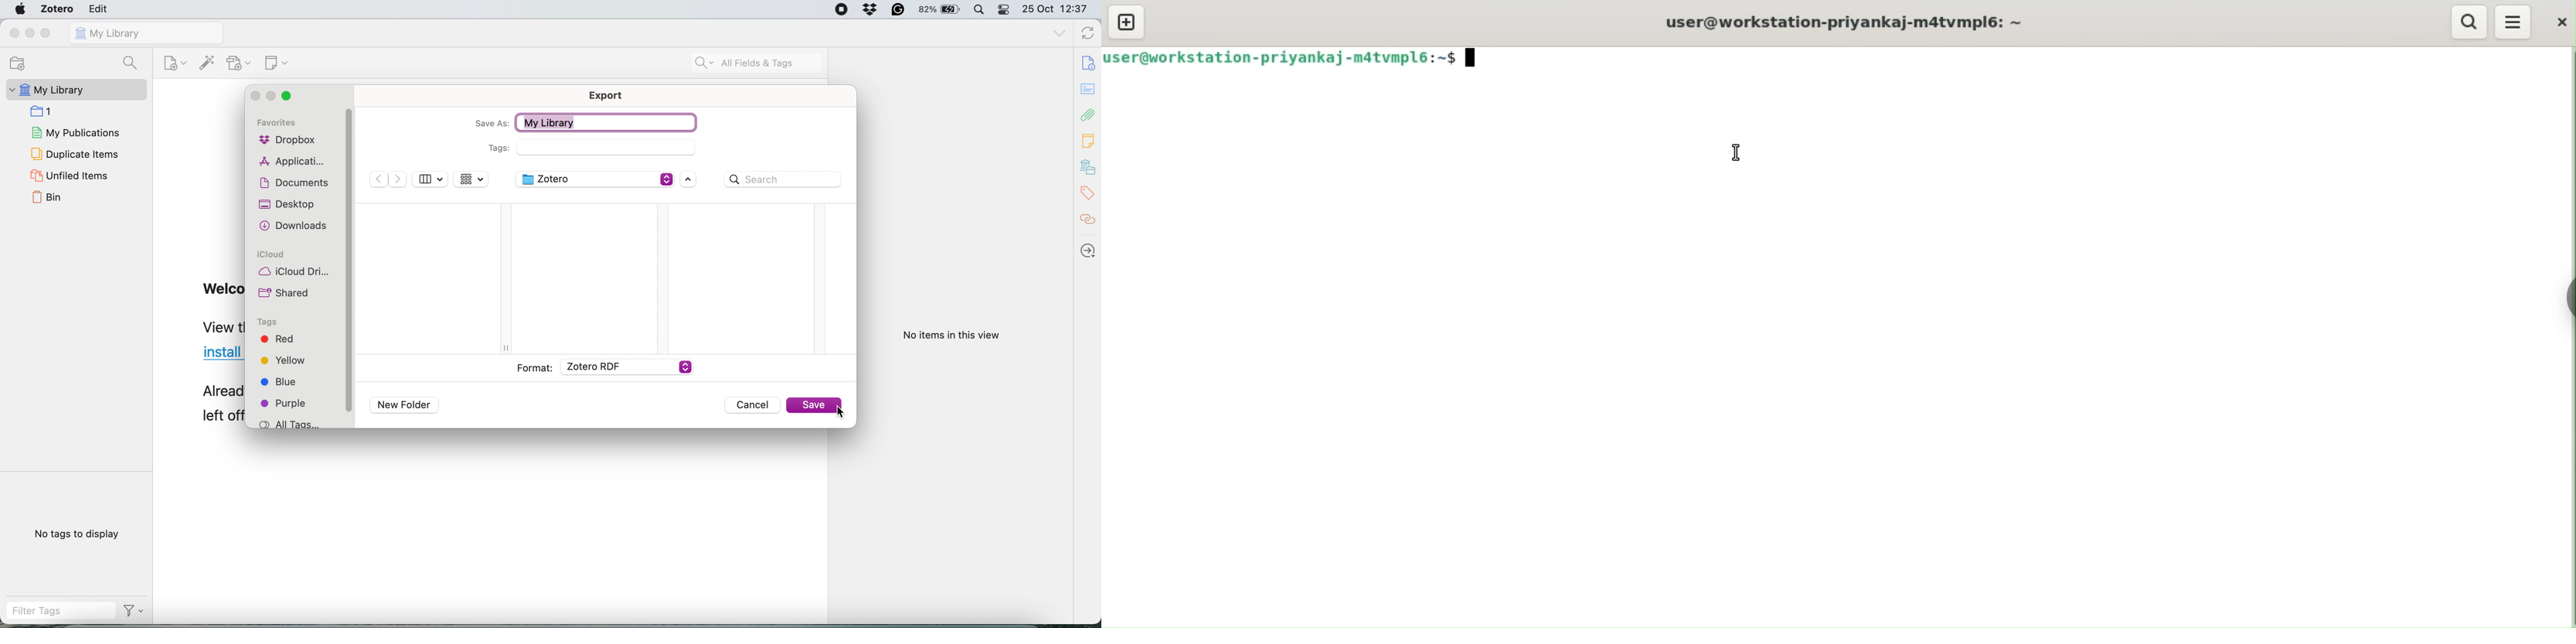 This screenshot has height=644, width=2576. I want to click on Edit, so click(101, 9).